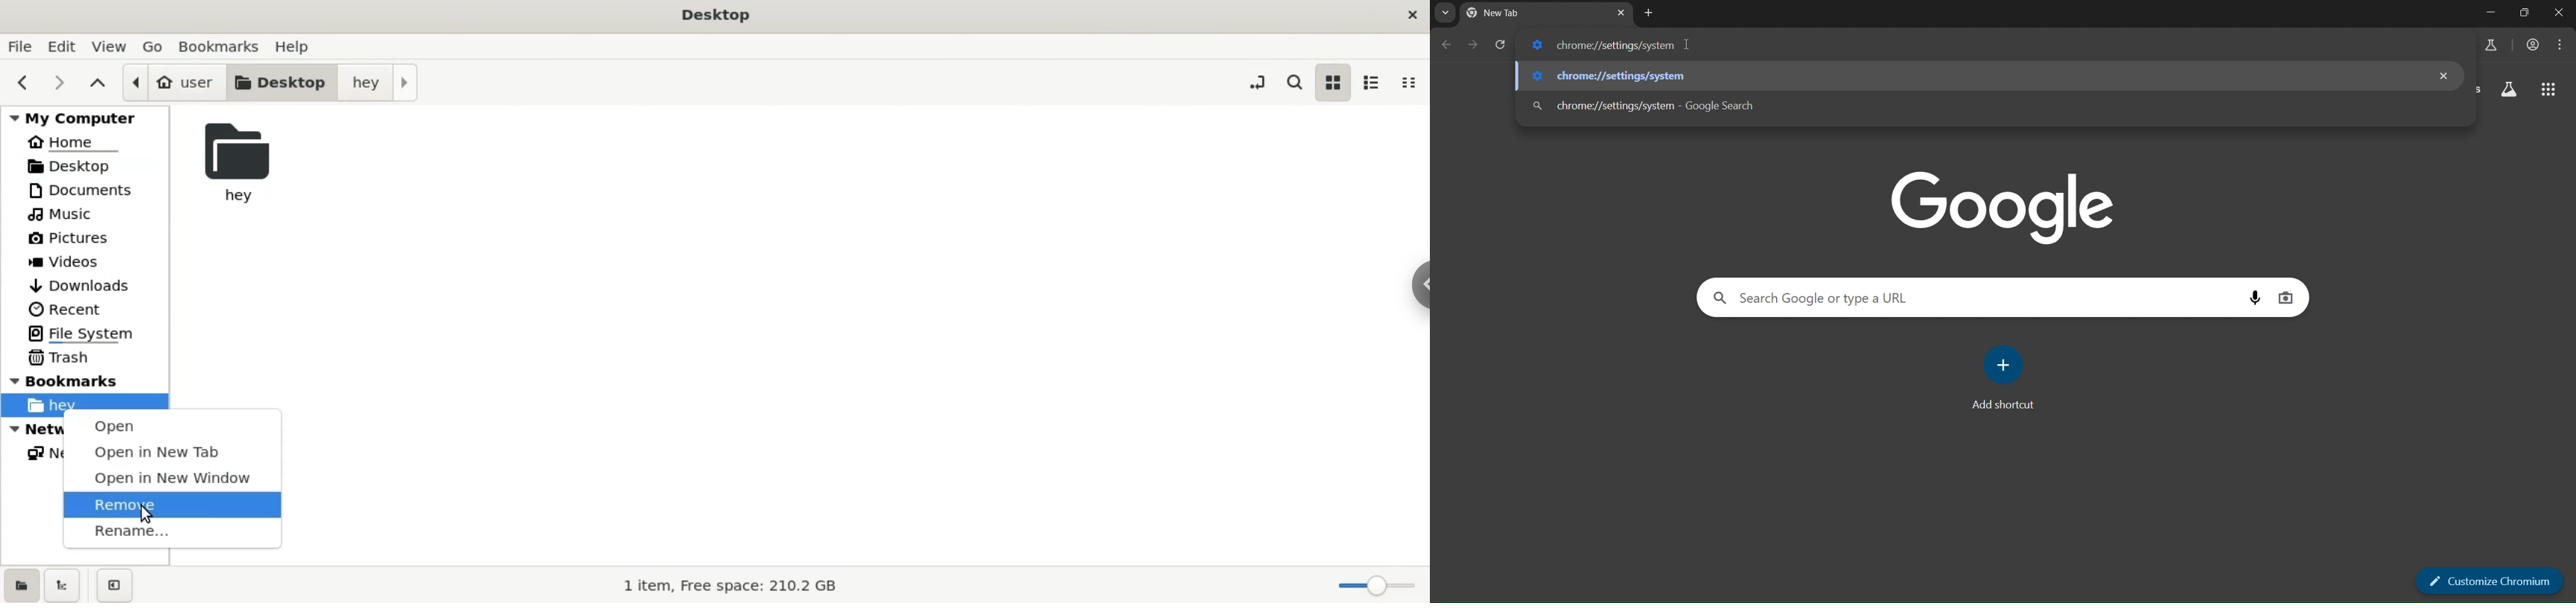 The image size is (2576, 616). What do you see at coordinates (2535, 45) in the screenshot?
I see `accounts` at bounding box center [2535, 45].